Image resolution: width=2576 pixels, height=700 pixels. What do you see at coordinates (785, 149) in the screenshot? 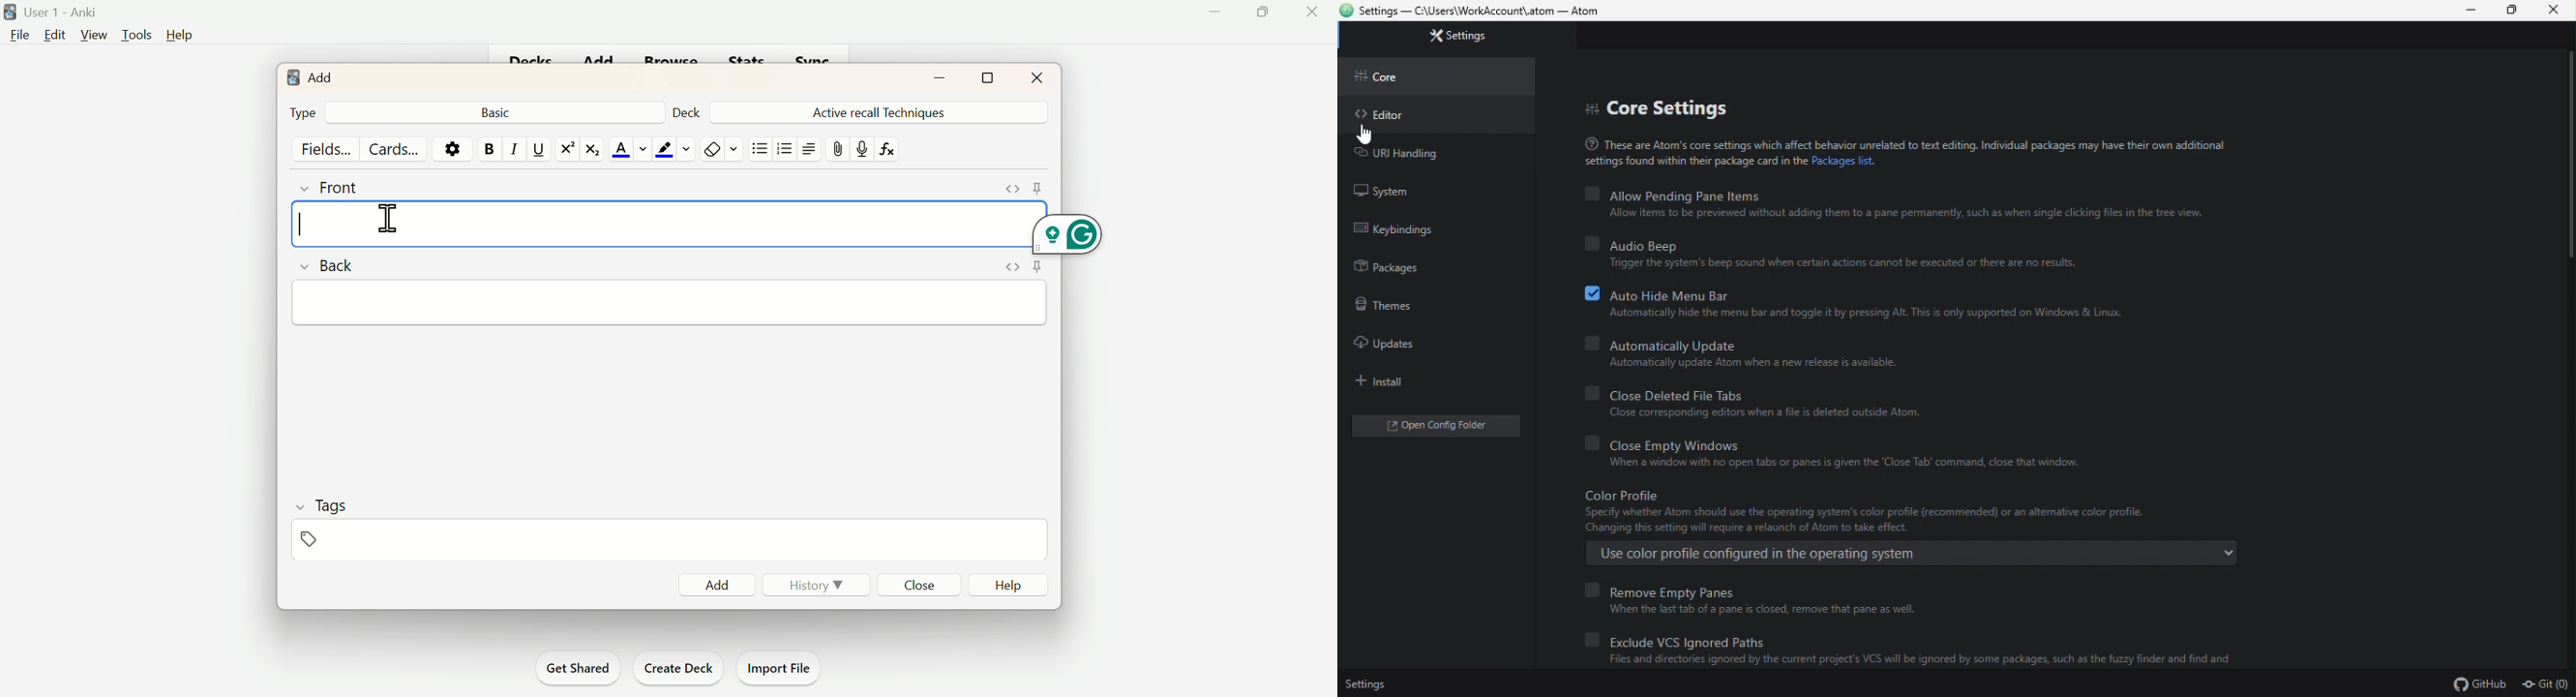
I see `Organised List` at bounding box center [785, 149].